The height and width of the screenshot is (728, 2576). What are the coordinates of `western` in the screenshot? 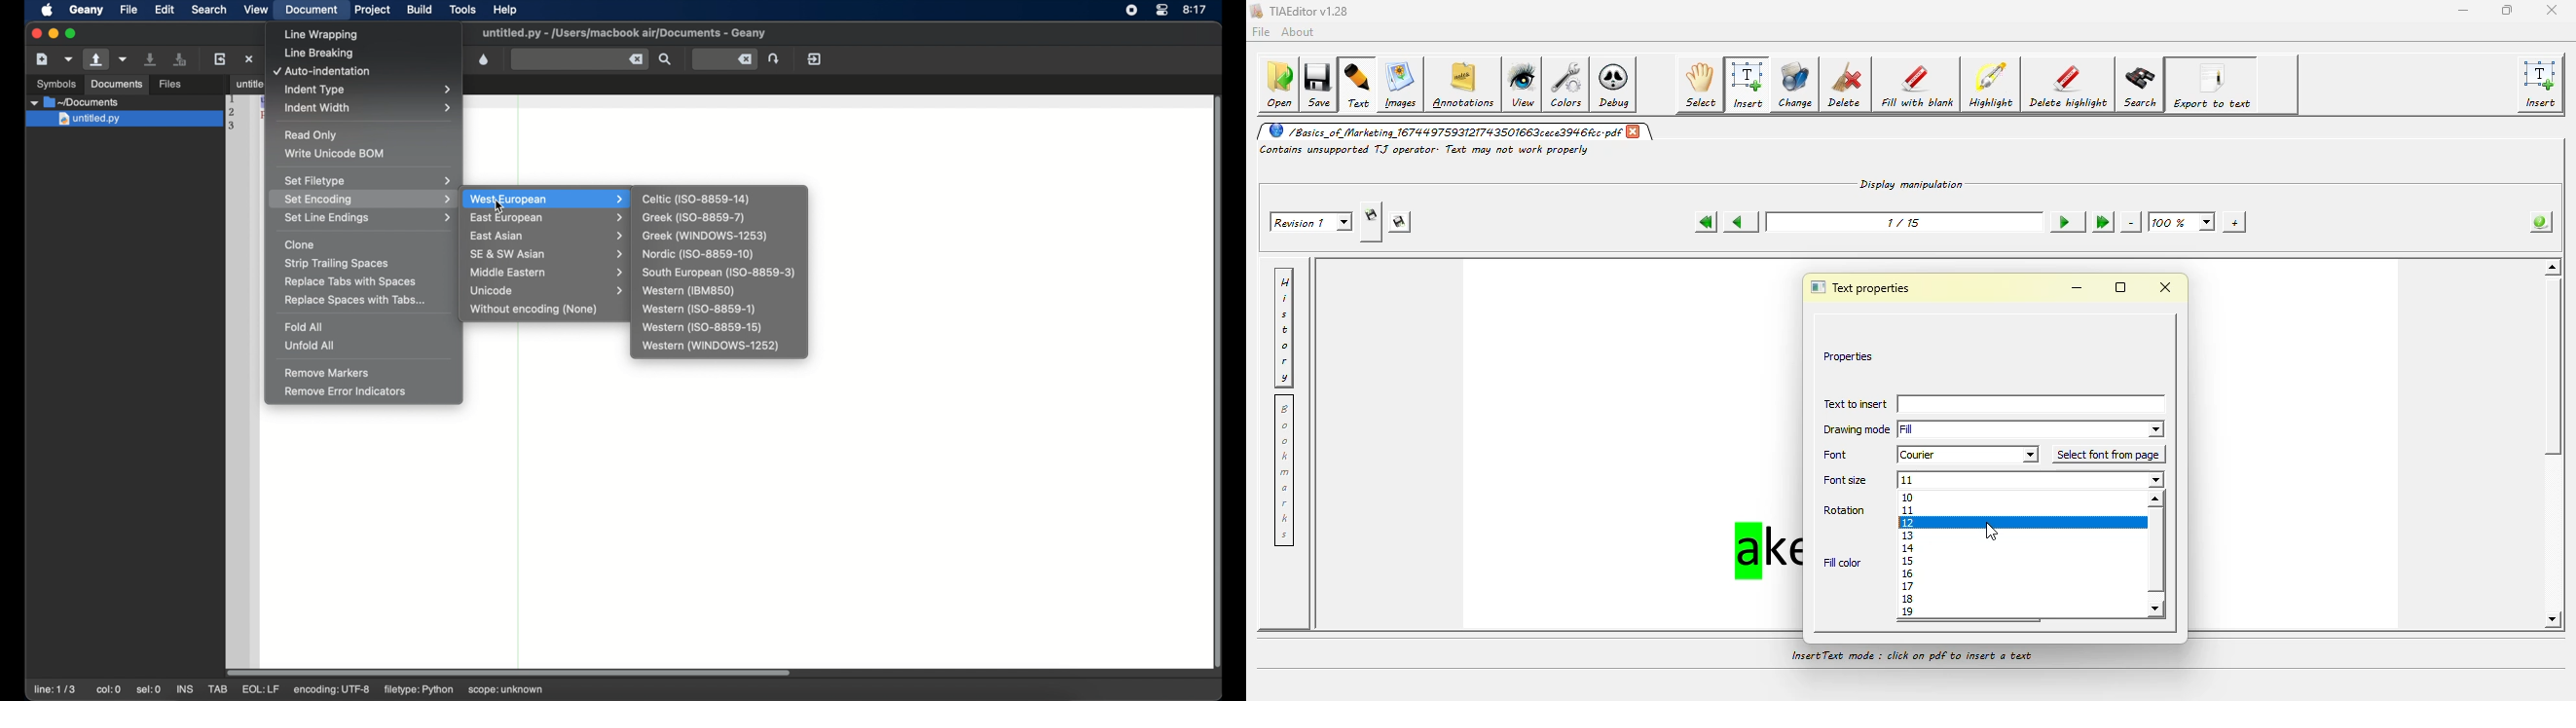 It's located at (698, 309).